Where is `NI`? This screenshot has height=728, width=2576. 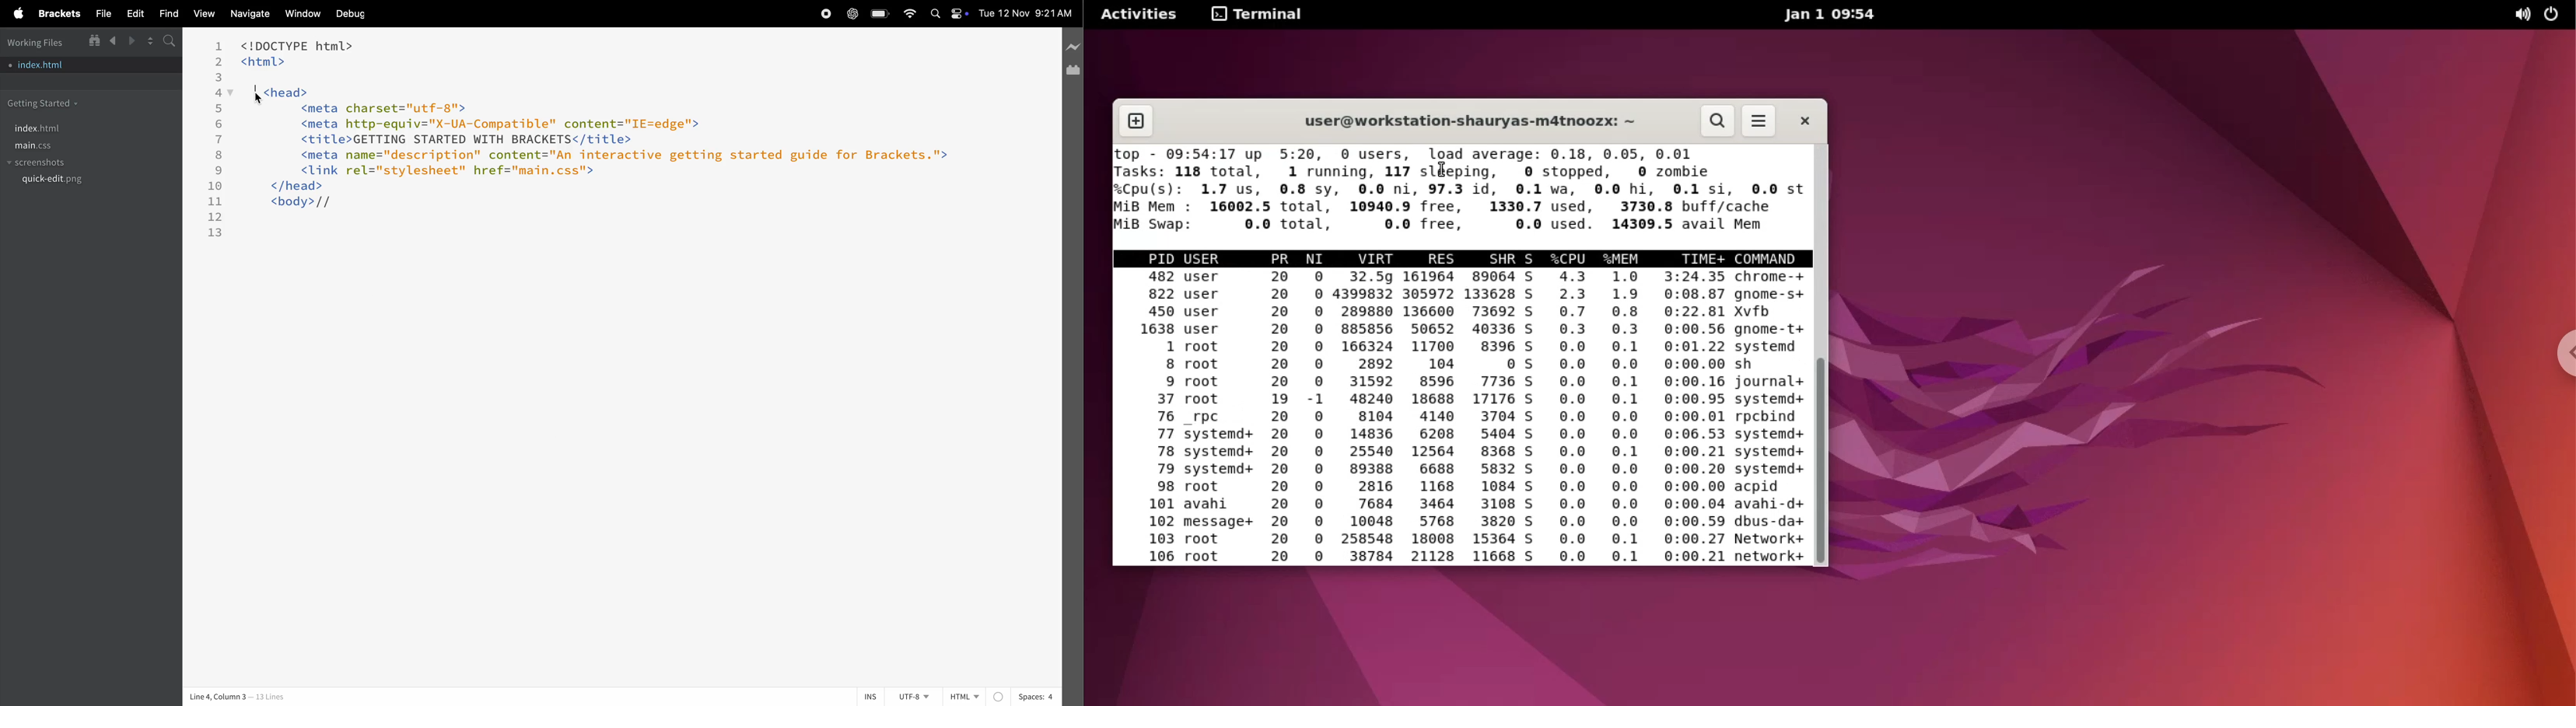
NI is located at coordinates (1317, 421).